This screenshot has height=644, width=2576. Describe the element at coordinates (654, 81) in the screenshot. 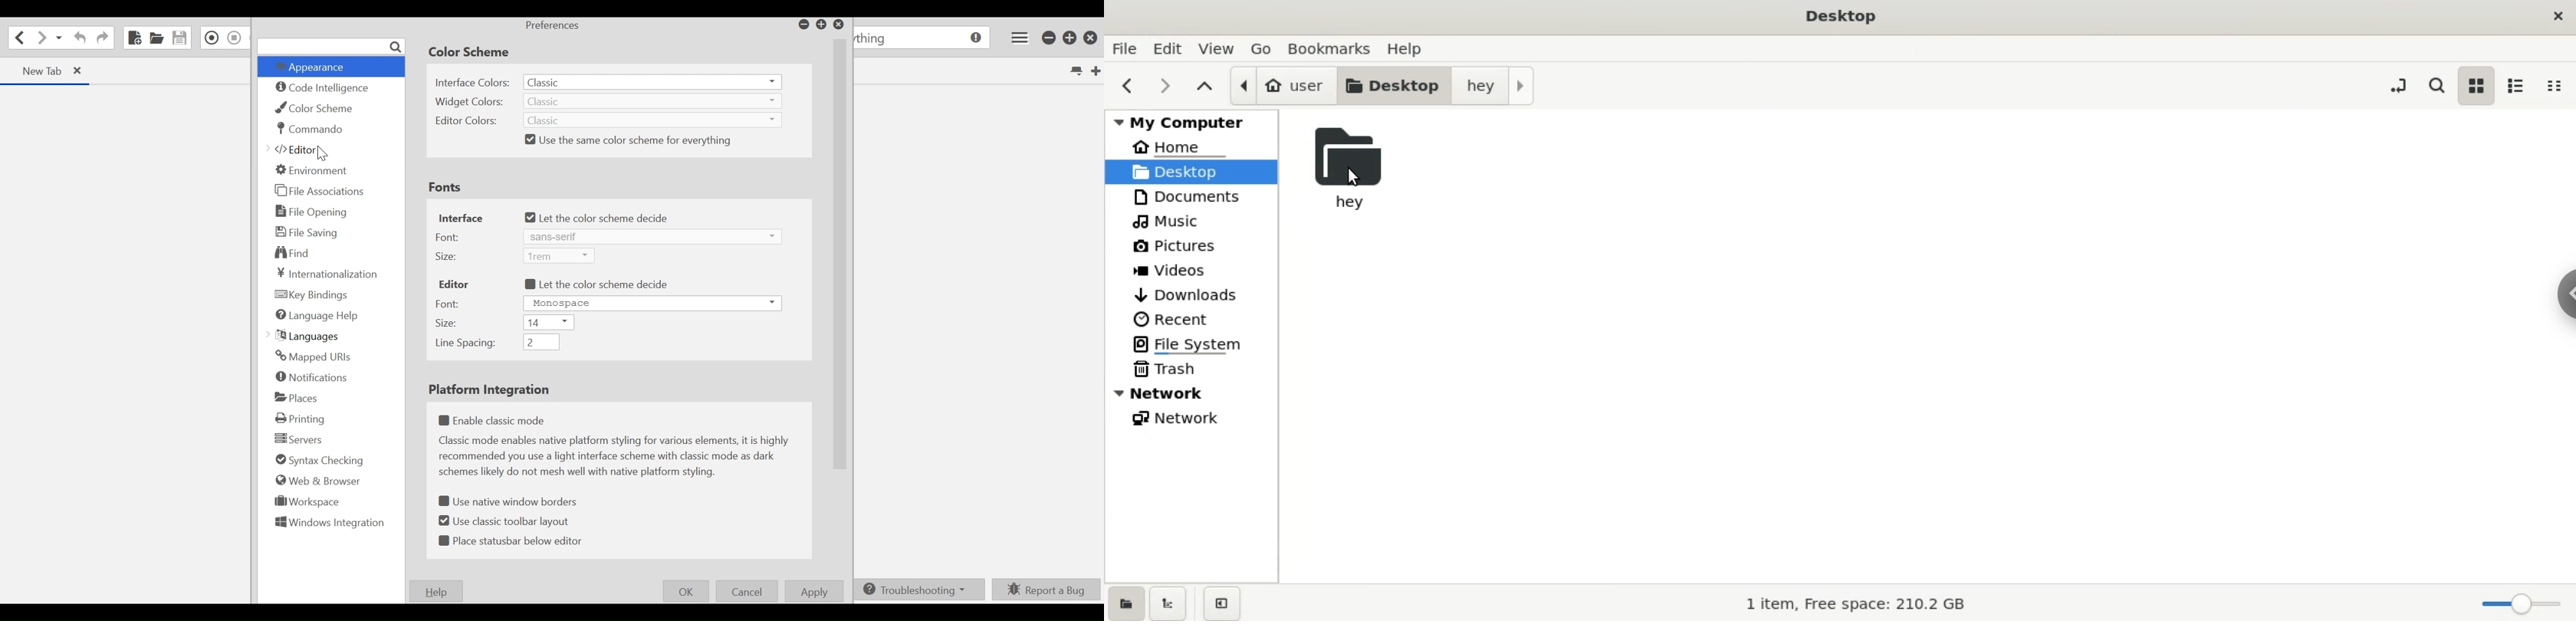

I see `classic` at that location.